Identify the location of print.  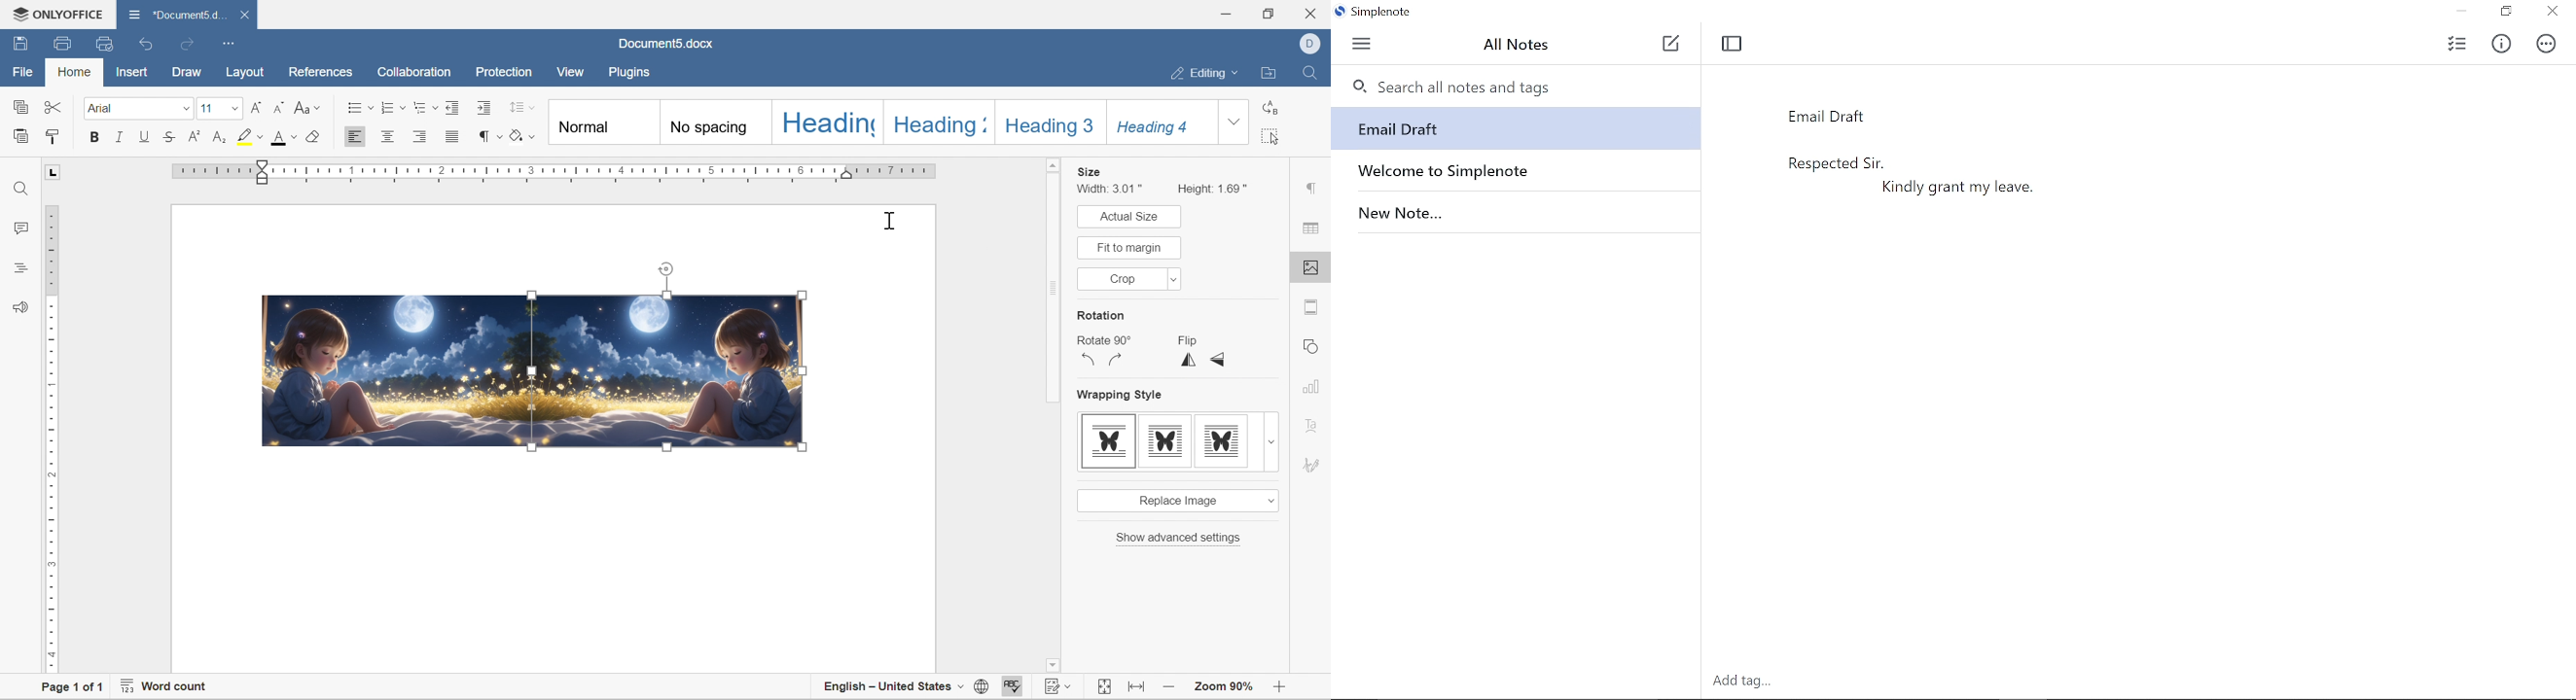
(60, 46).